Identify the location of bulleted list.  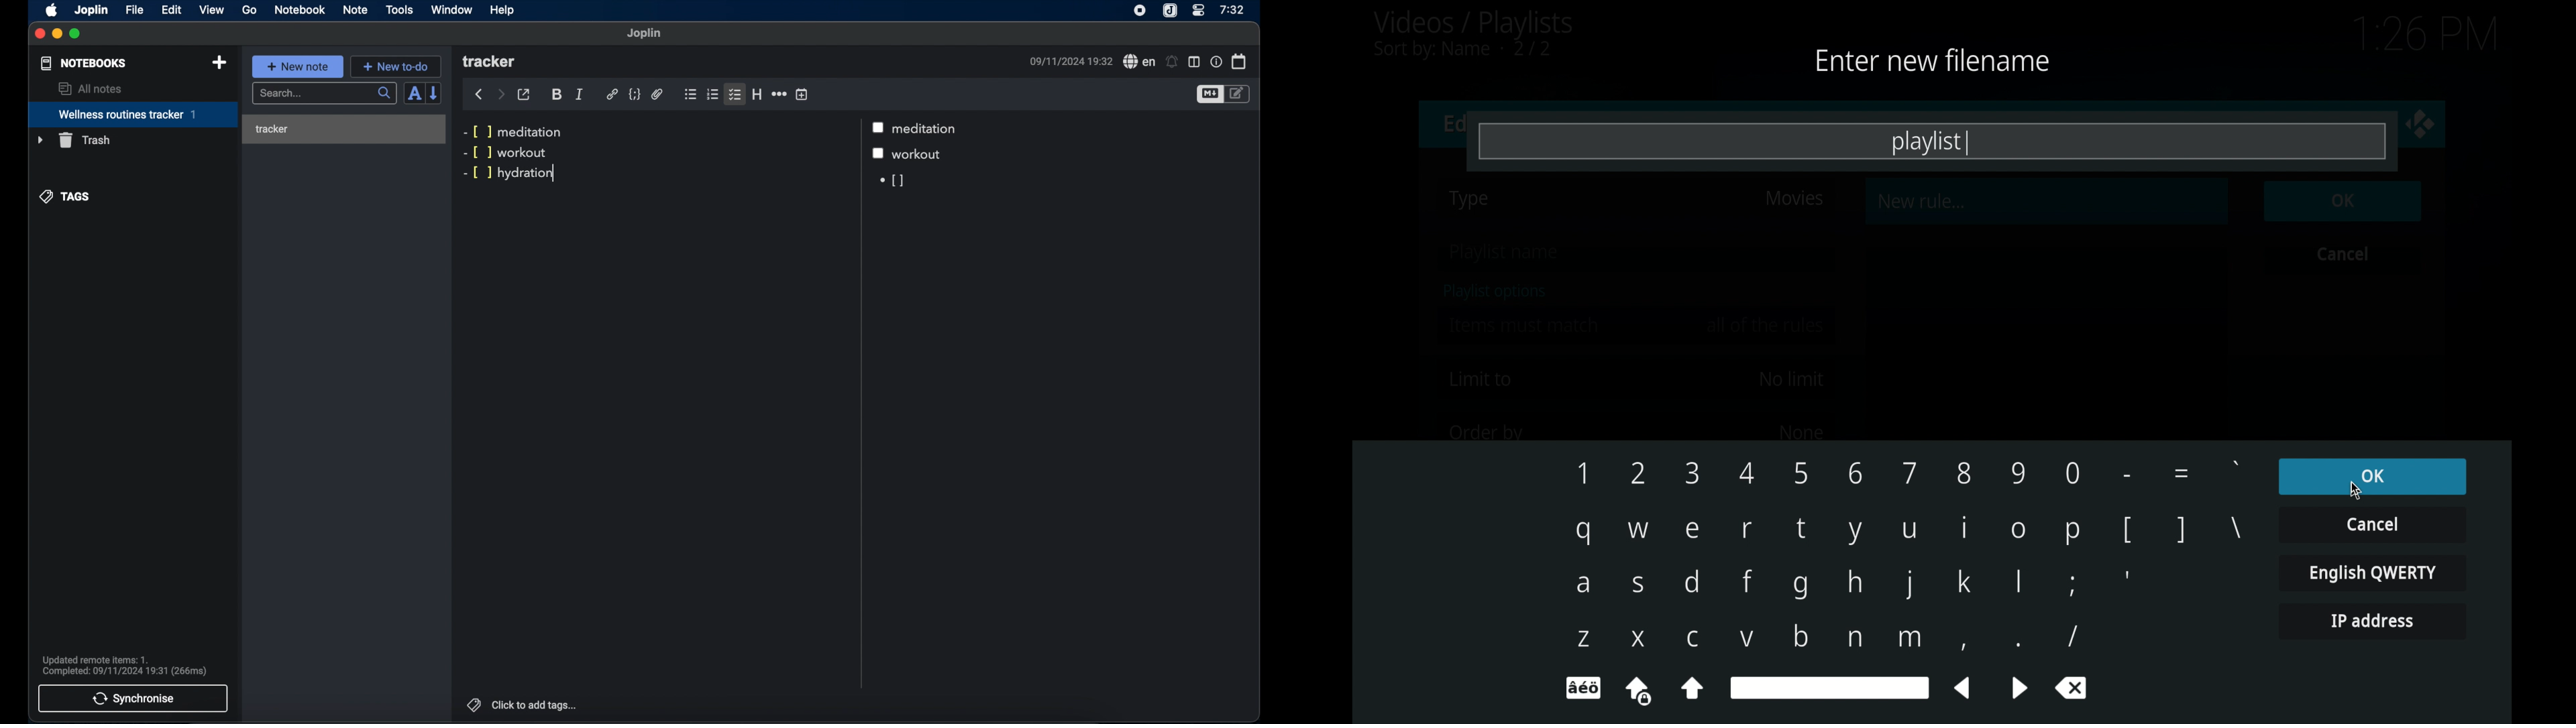
(690, 95).